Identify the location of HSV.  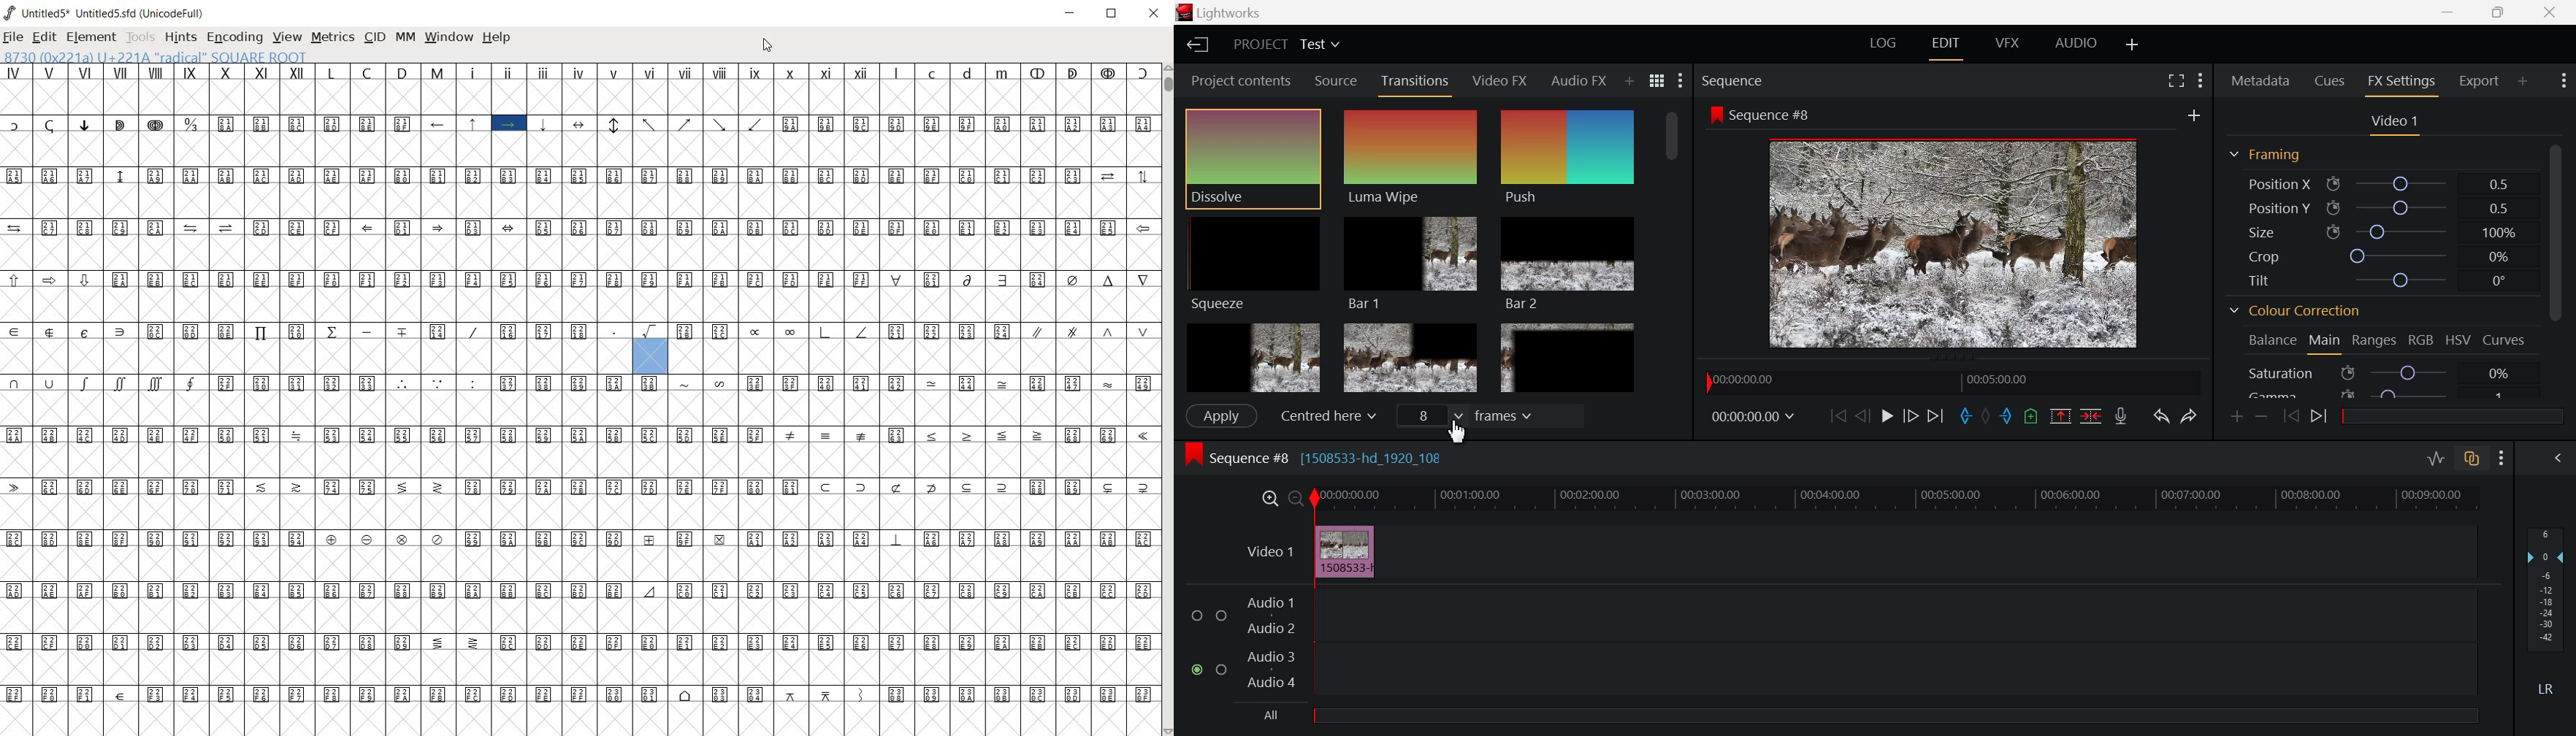
(2461, 342).